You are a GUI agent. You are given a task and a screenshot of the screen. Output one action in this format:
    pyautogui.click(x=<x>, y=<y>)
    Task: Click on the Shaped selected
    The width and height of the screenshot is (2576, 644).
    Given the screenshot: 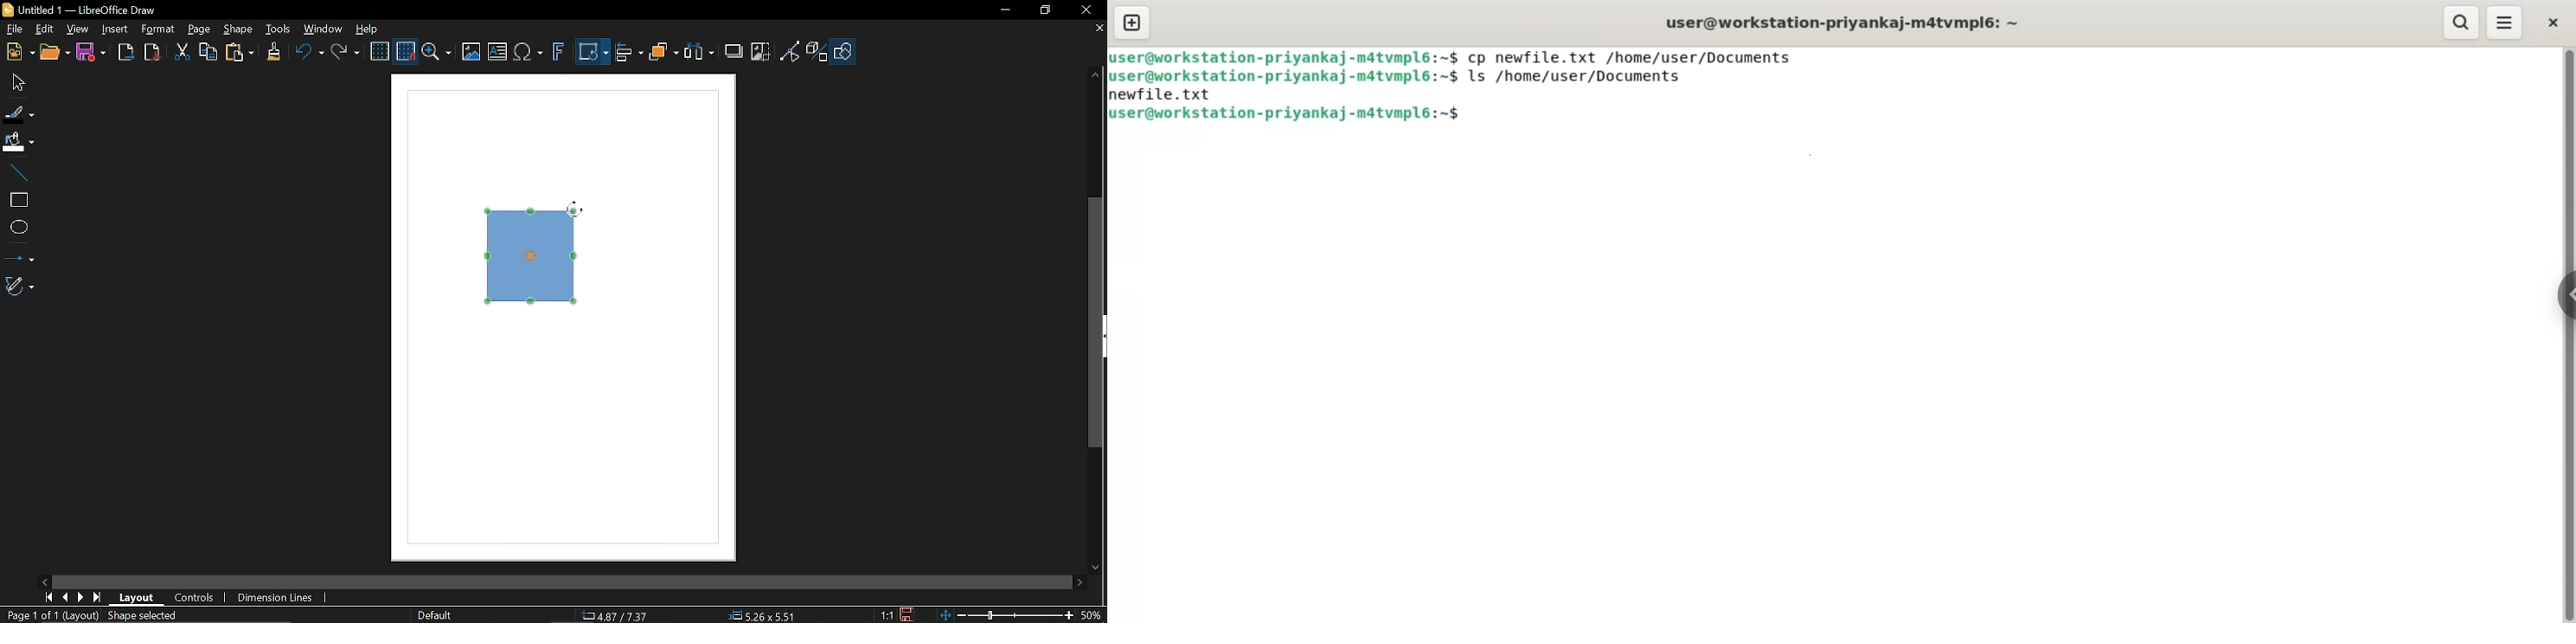 What is the action you would take?
    pyautogui.click(x=146, y=615)
    